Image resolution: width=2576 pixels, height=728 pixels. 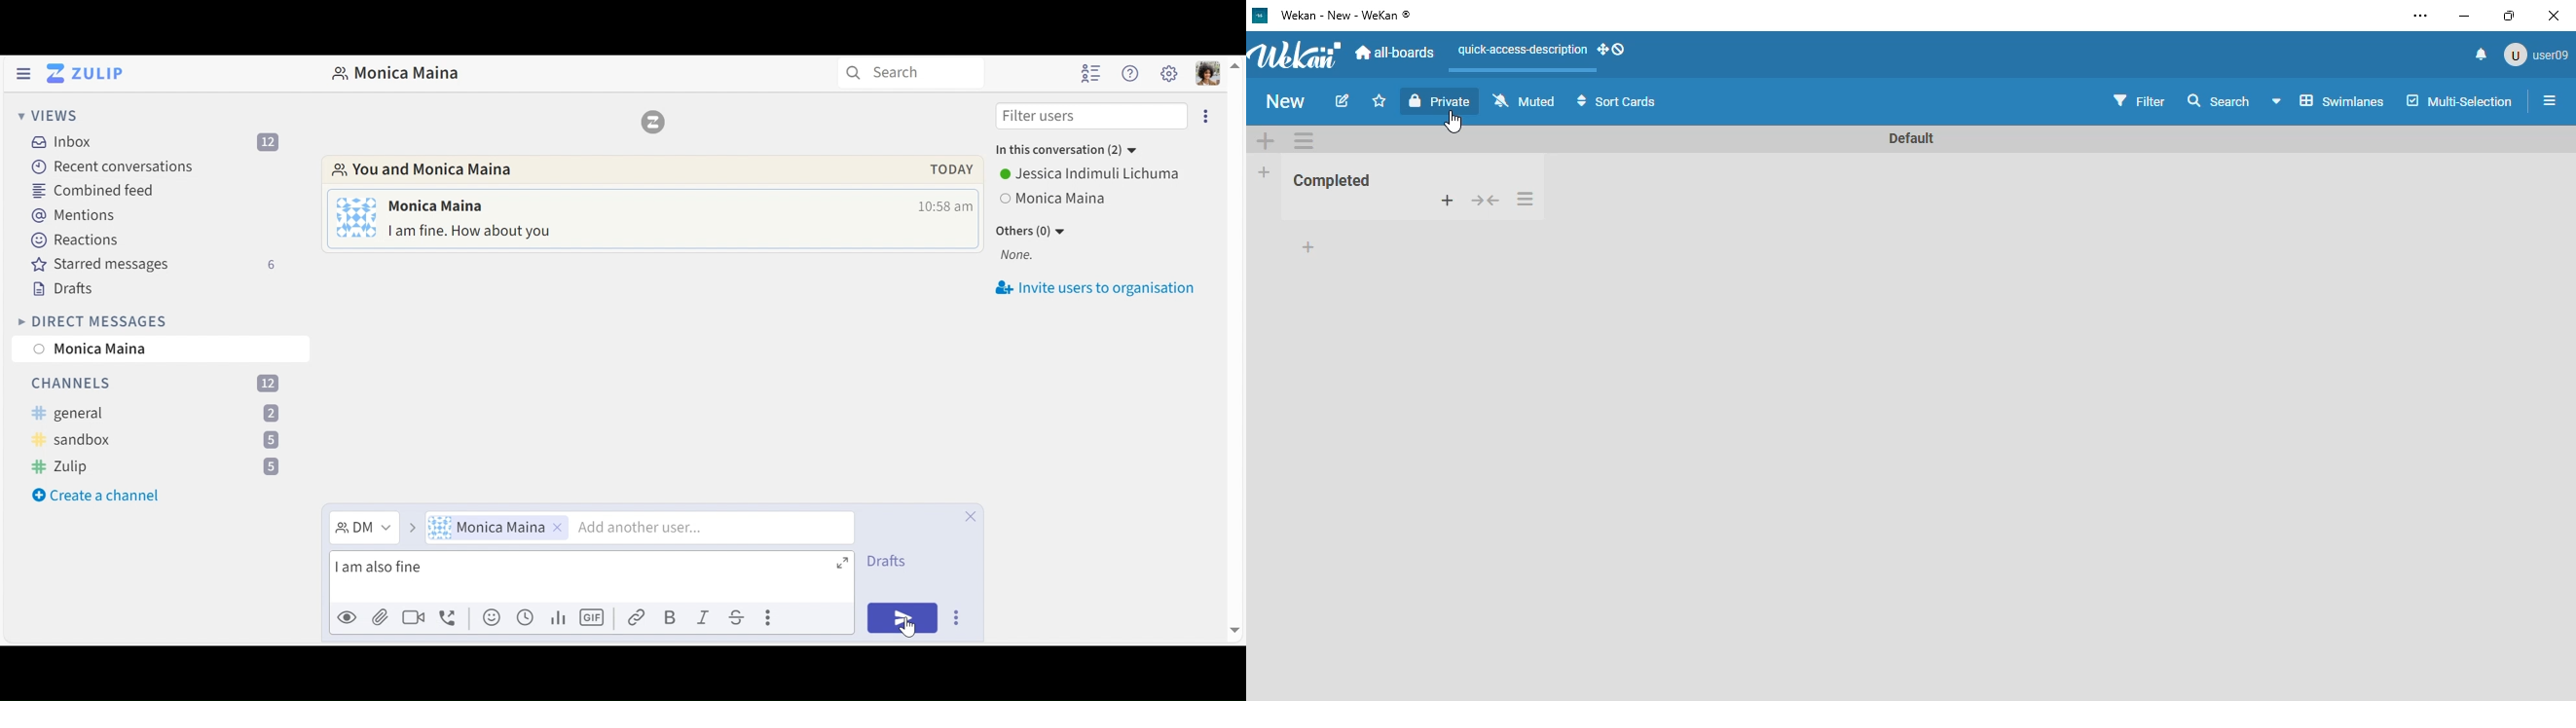 What do you see at coordinates (382, 615) in the screenshot?
I see `Upload file` at bounding box center [382, 615].